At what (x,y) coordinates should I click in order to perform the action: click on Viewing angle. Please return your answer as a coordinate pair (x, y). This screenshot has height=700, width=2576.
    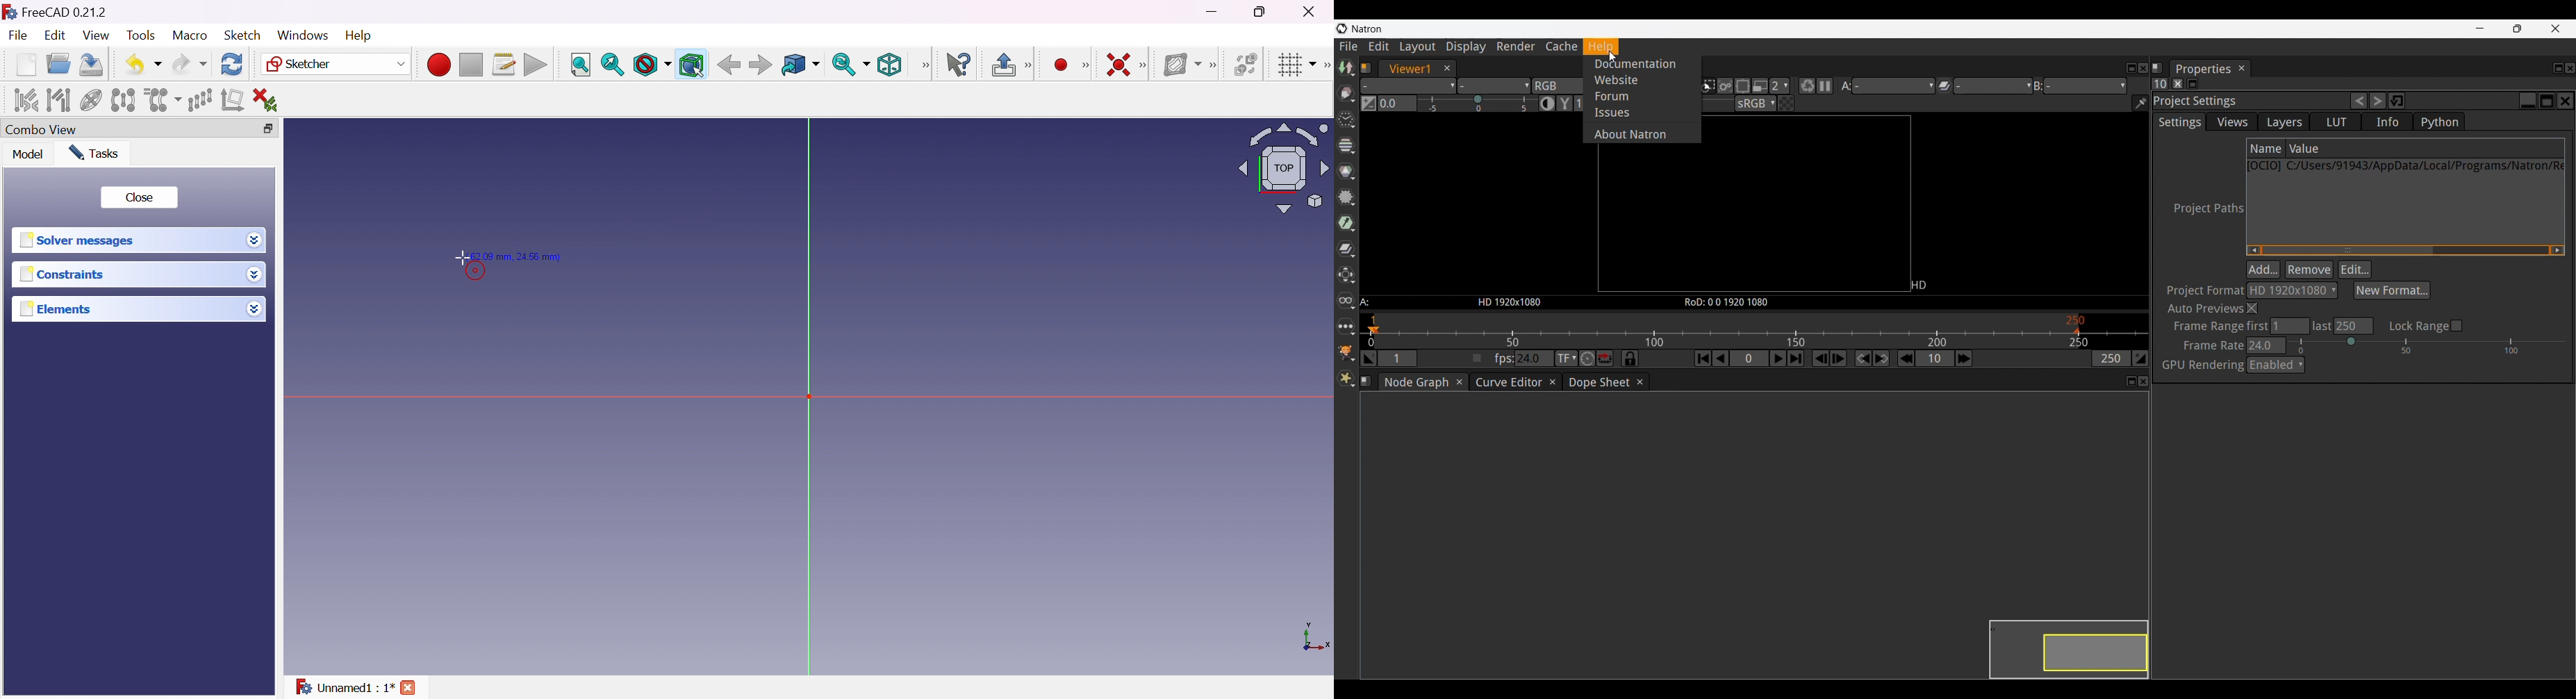
    Looking at the image, I should click on (1281, 170).